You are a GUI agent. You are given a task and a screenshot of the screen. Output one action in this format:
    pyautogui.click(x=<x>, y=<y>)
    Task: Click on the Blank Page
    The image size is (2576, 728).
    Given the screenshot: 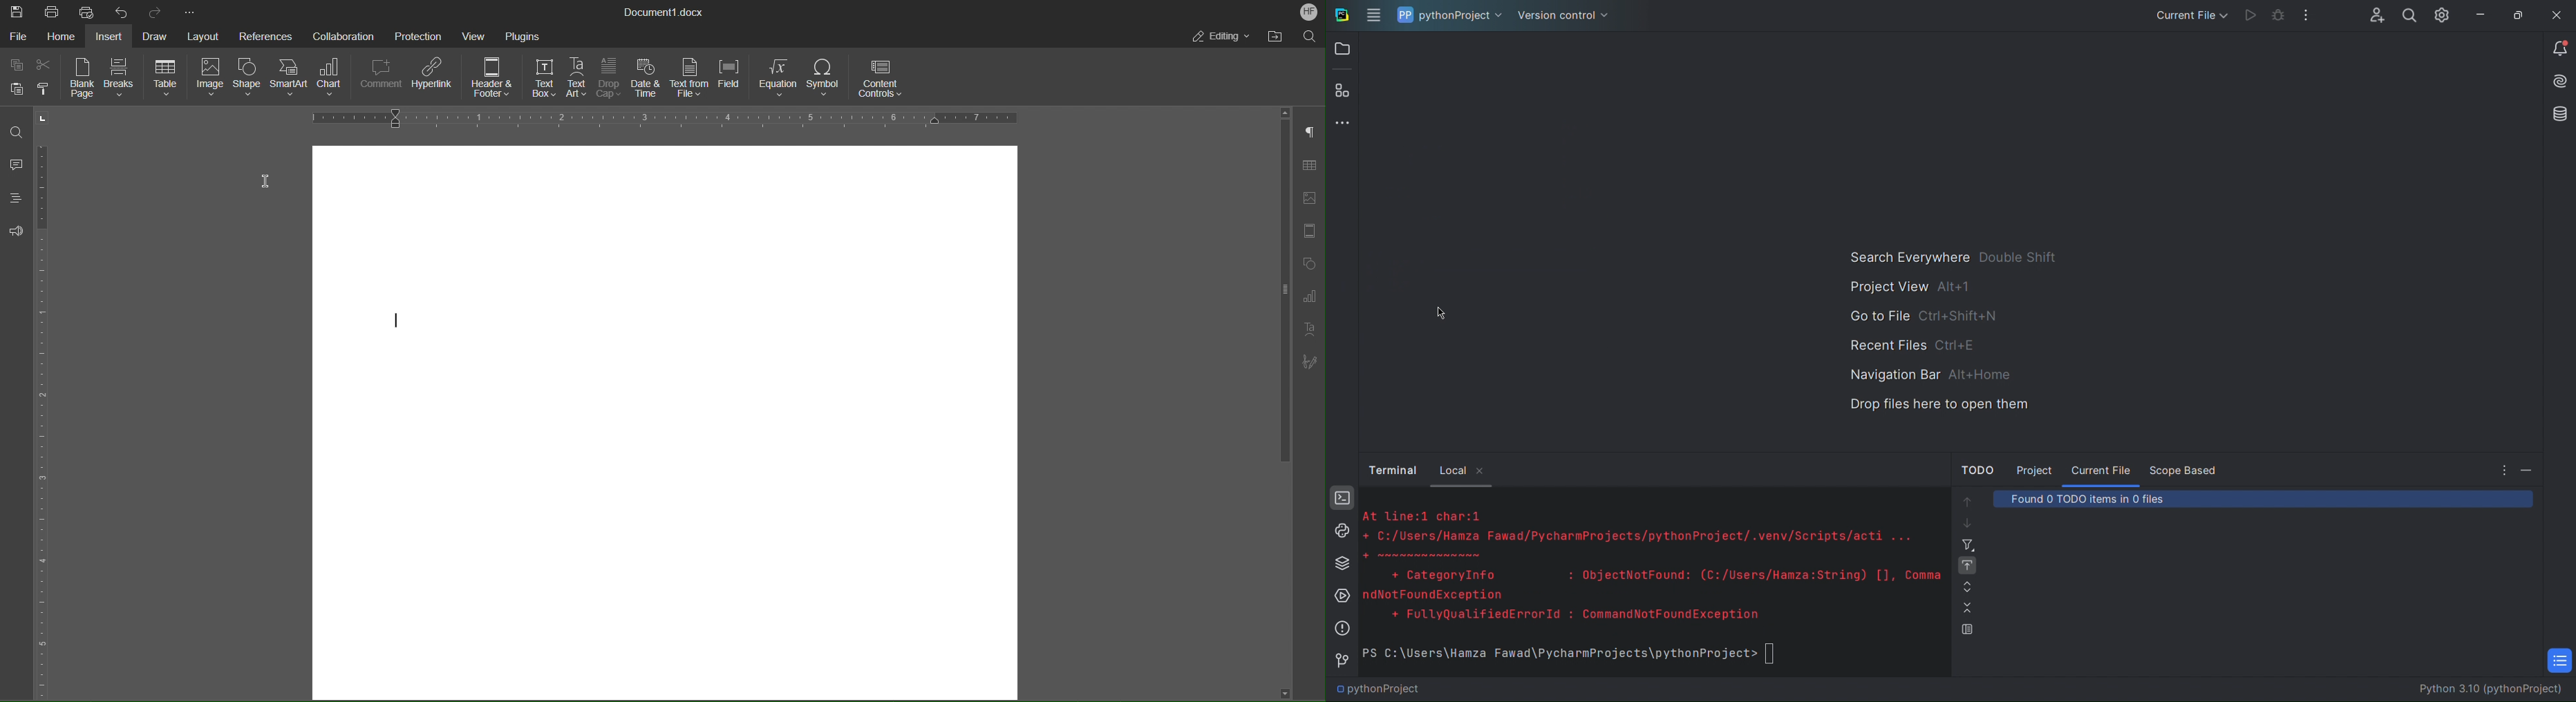 What is the action you would take?
    pyautogui.click(x=82, y=78)
    